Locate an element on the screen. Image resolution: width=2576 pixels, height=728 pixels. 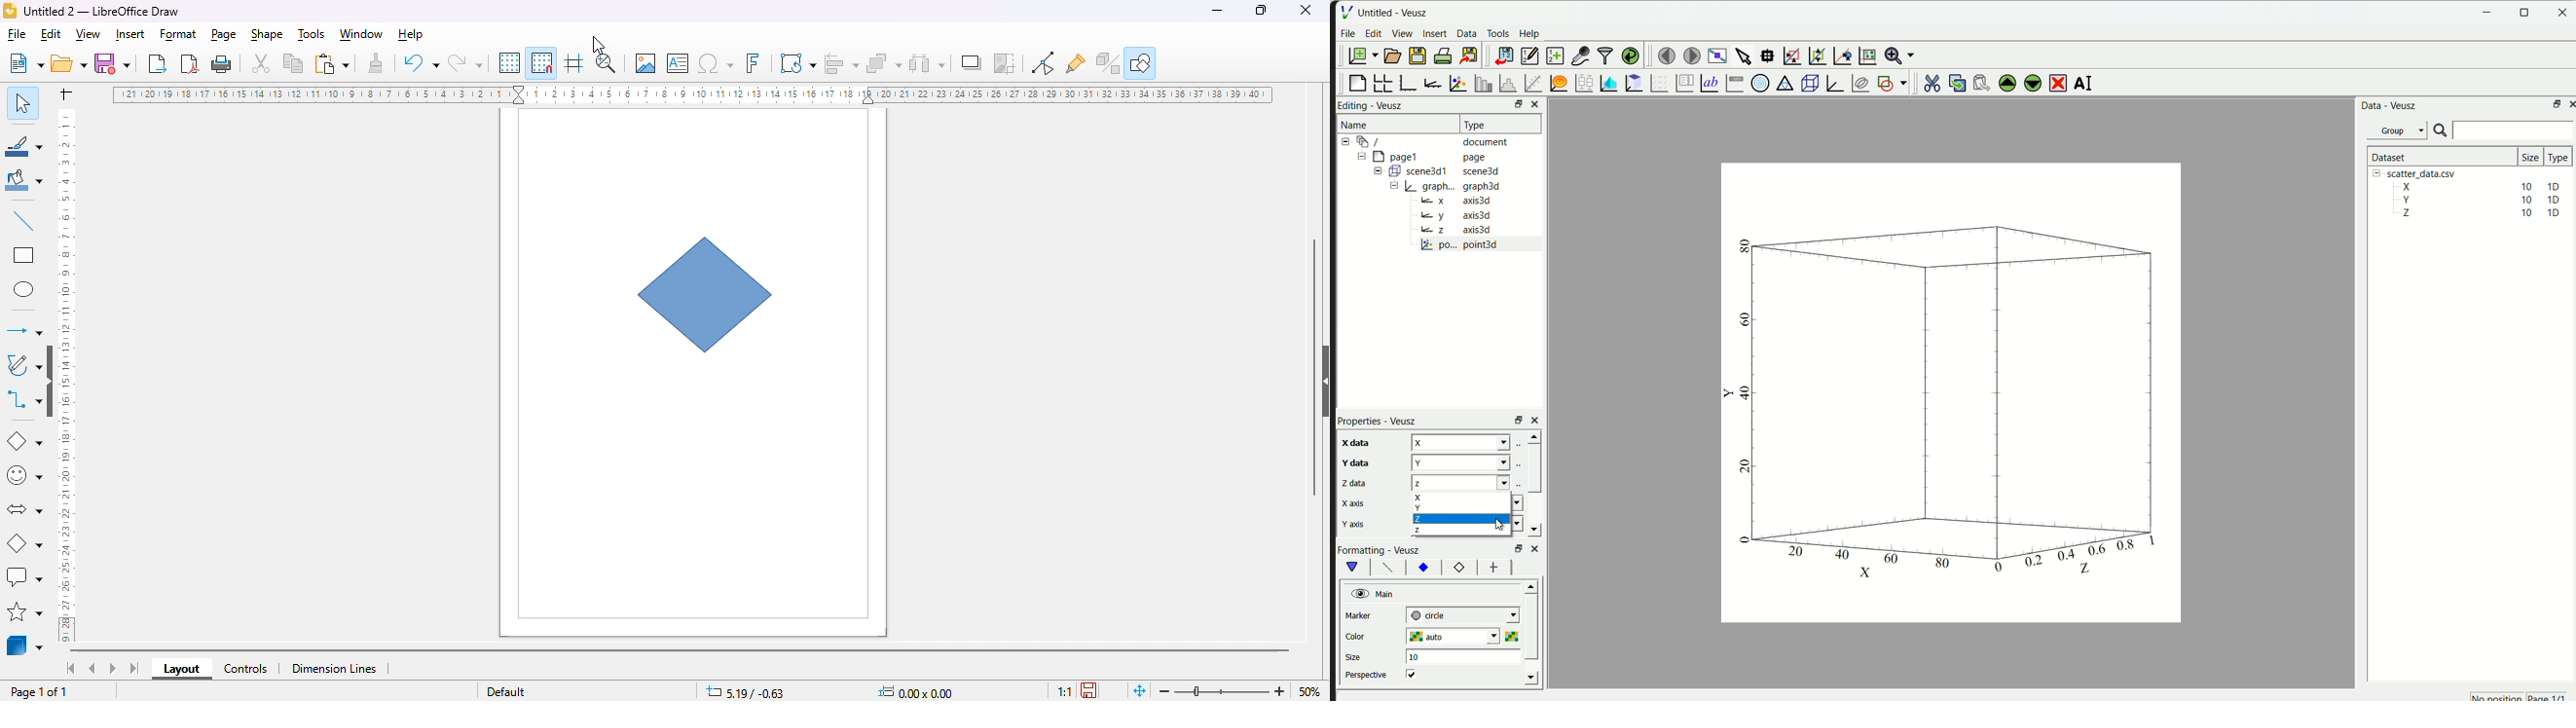
controls is located at coordinates (247, 669).